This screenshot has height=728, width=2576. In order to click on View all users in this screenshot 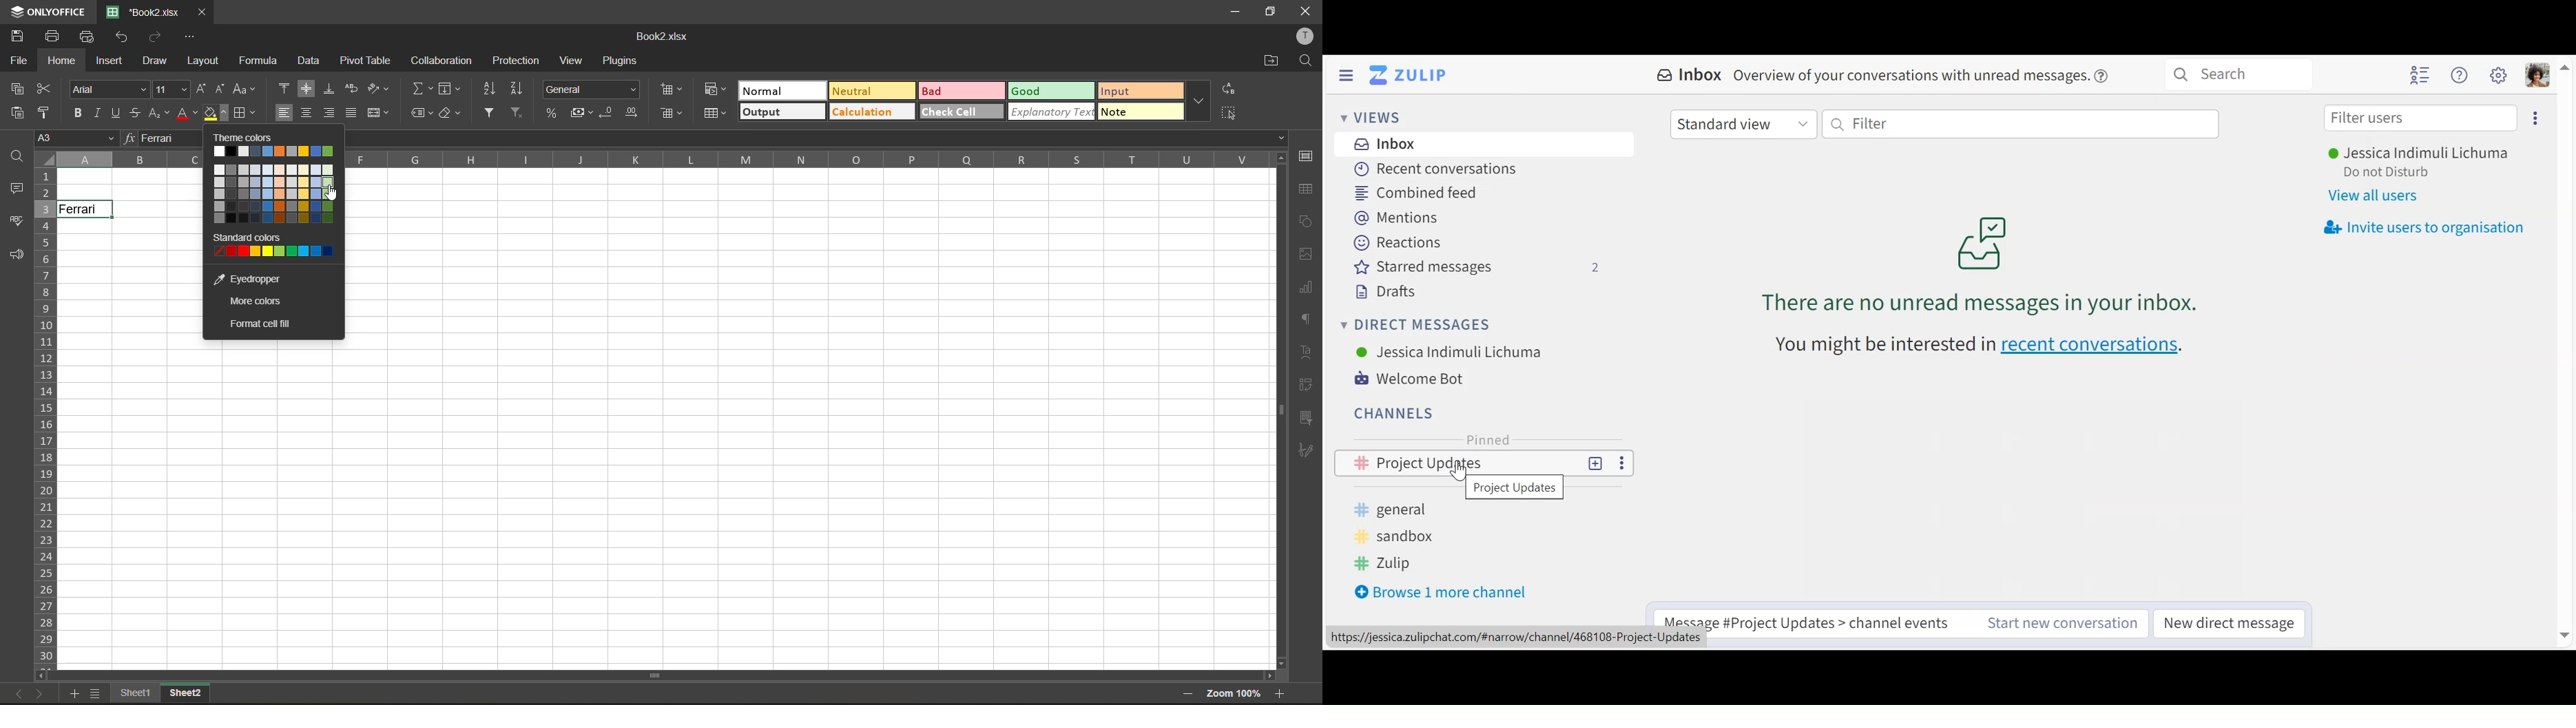, I will do `click(2376, 196)`.